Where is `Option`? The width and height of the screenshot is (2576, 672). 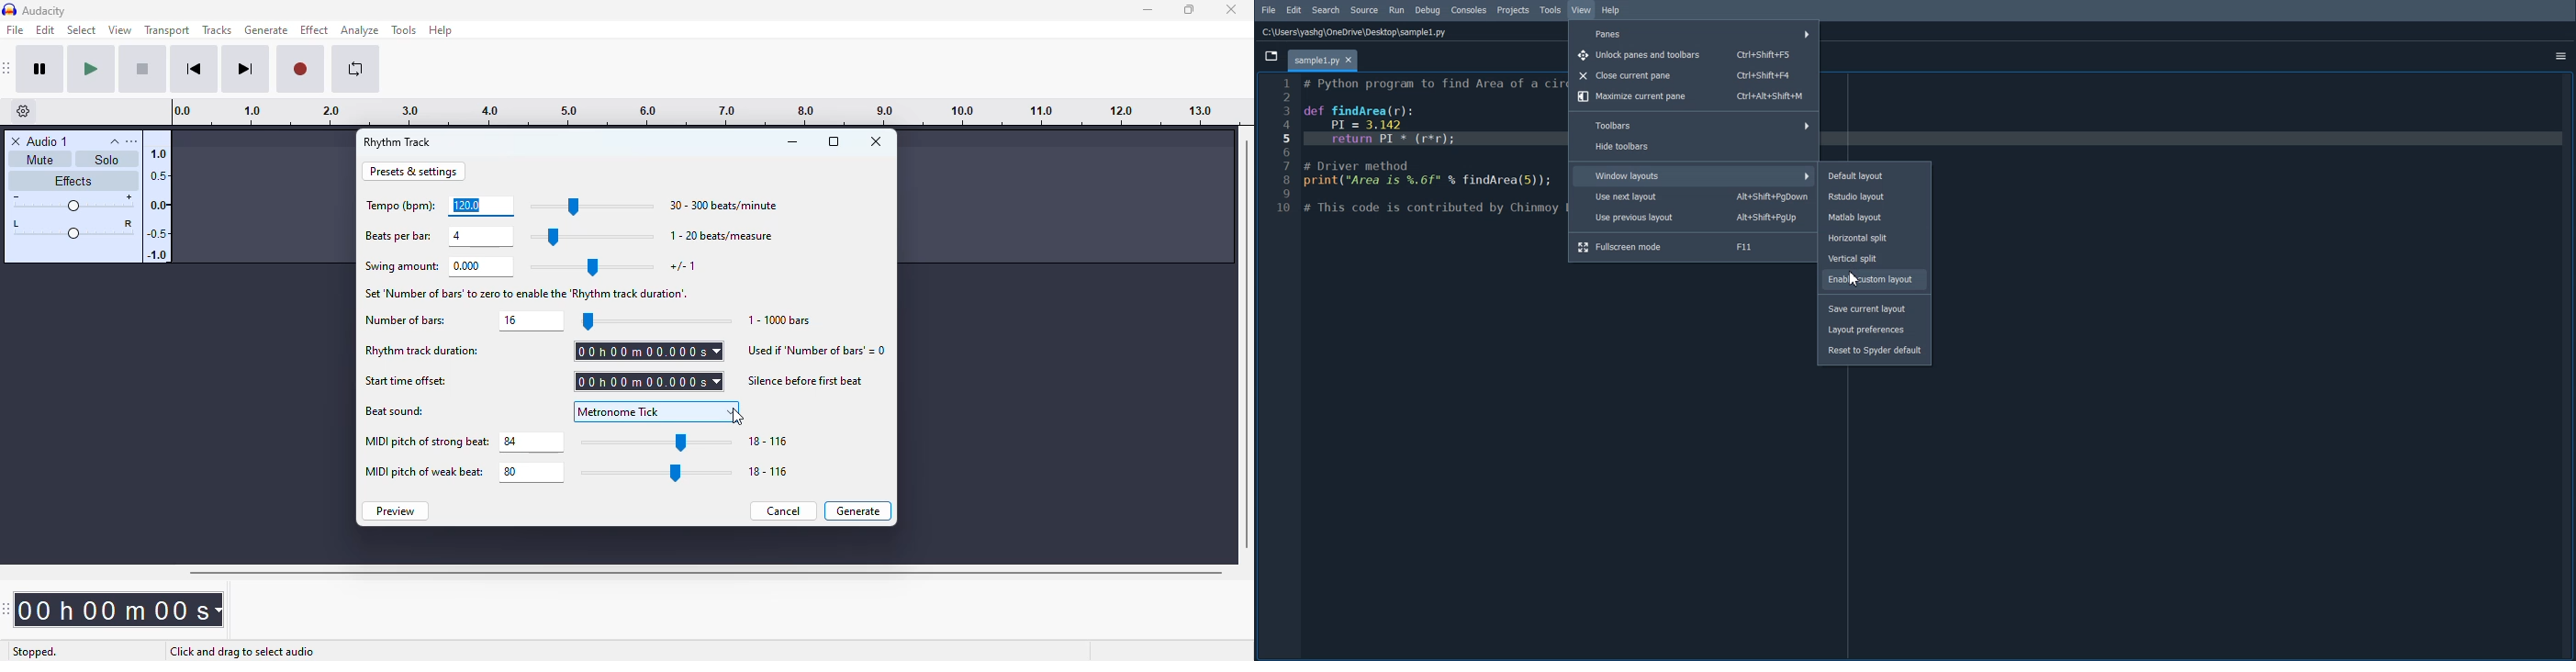 Option is located at coordinates (2561, 55).